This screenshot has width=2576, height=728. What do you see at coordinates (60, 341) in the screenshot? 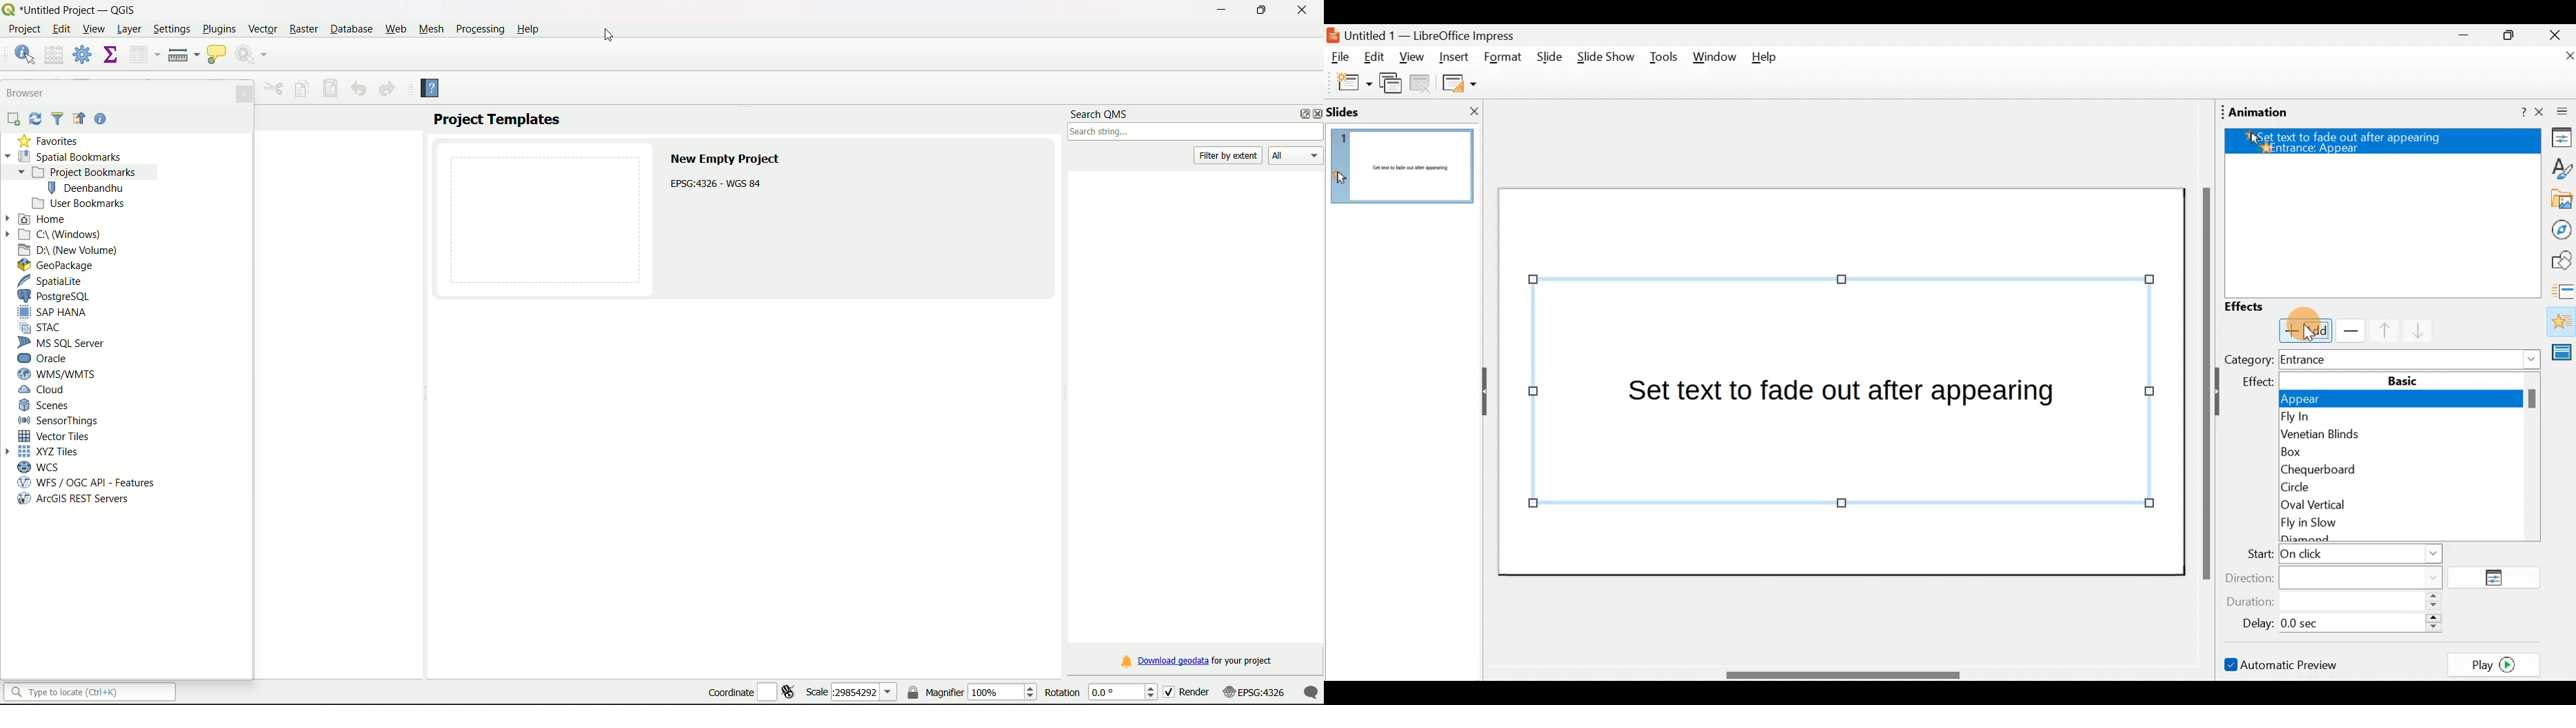
I see `MS SQL Server` at bounding box center [60, 341].